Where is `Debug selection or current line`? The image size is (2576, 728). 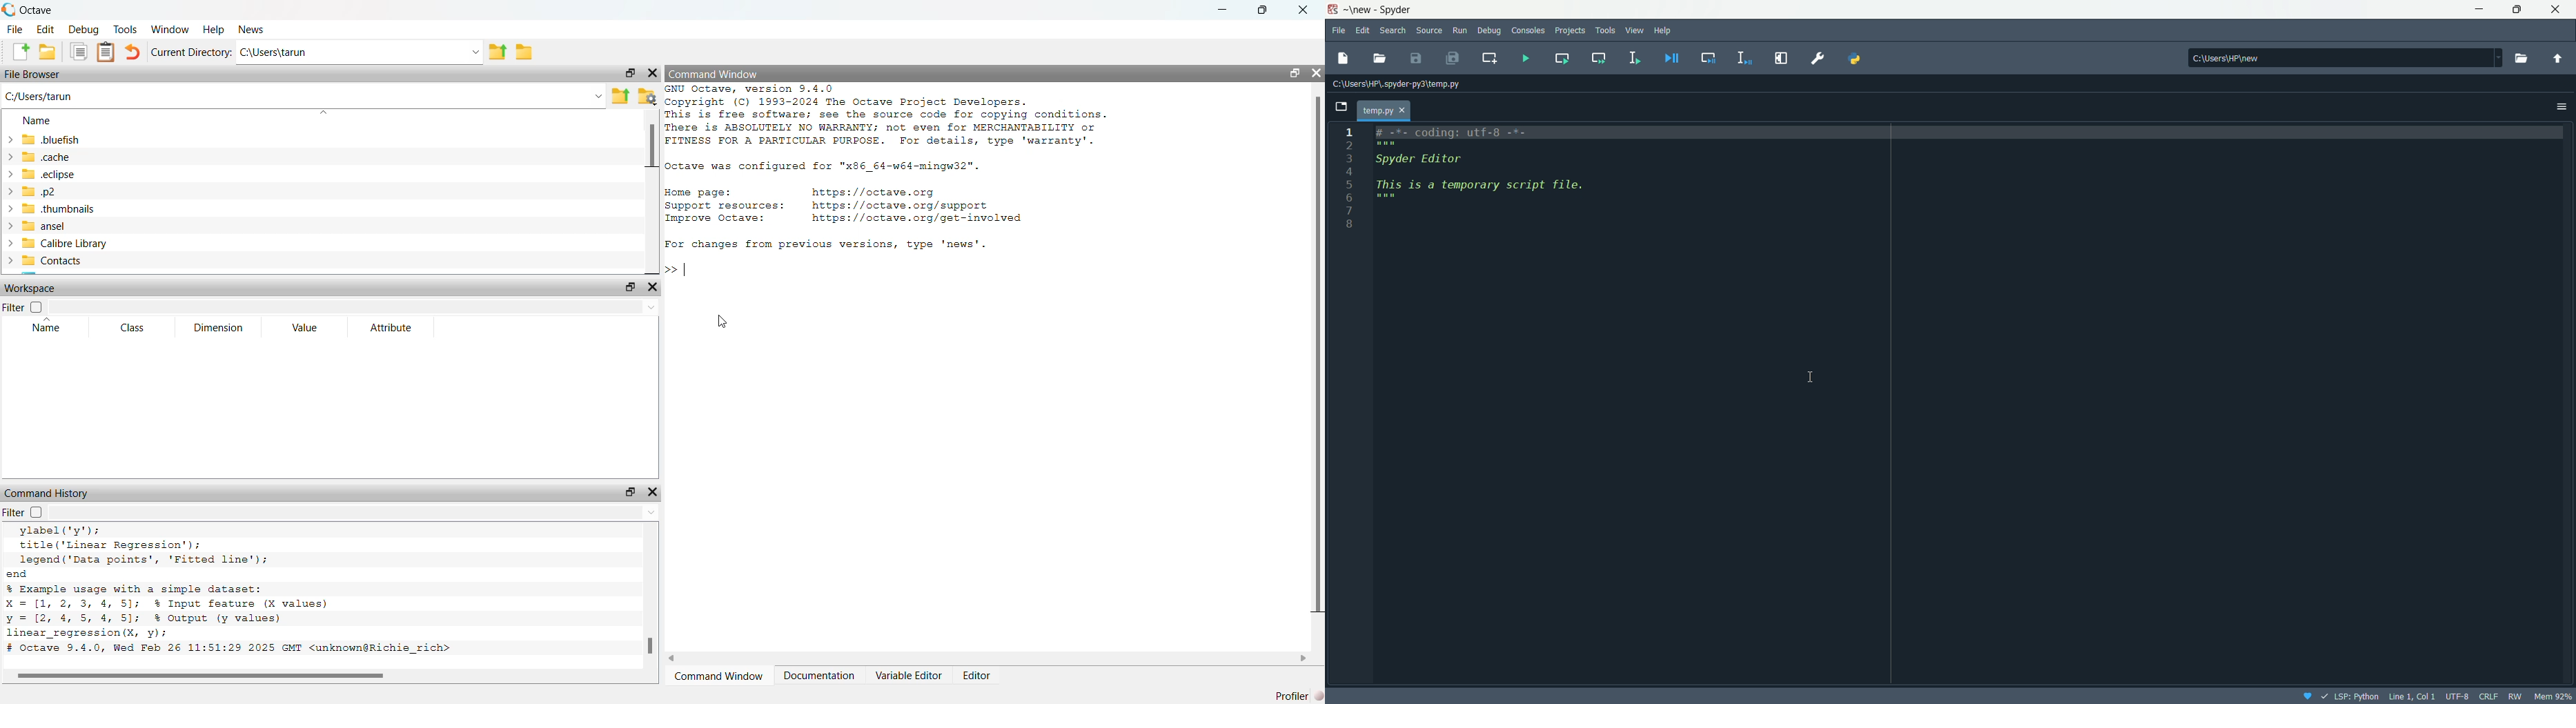 Debug selection or current line is located at coordinates (1742, 56).